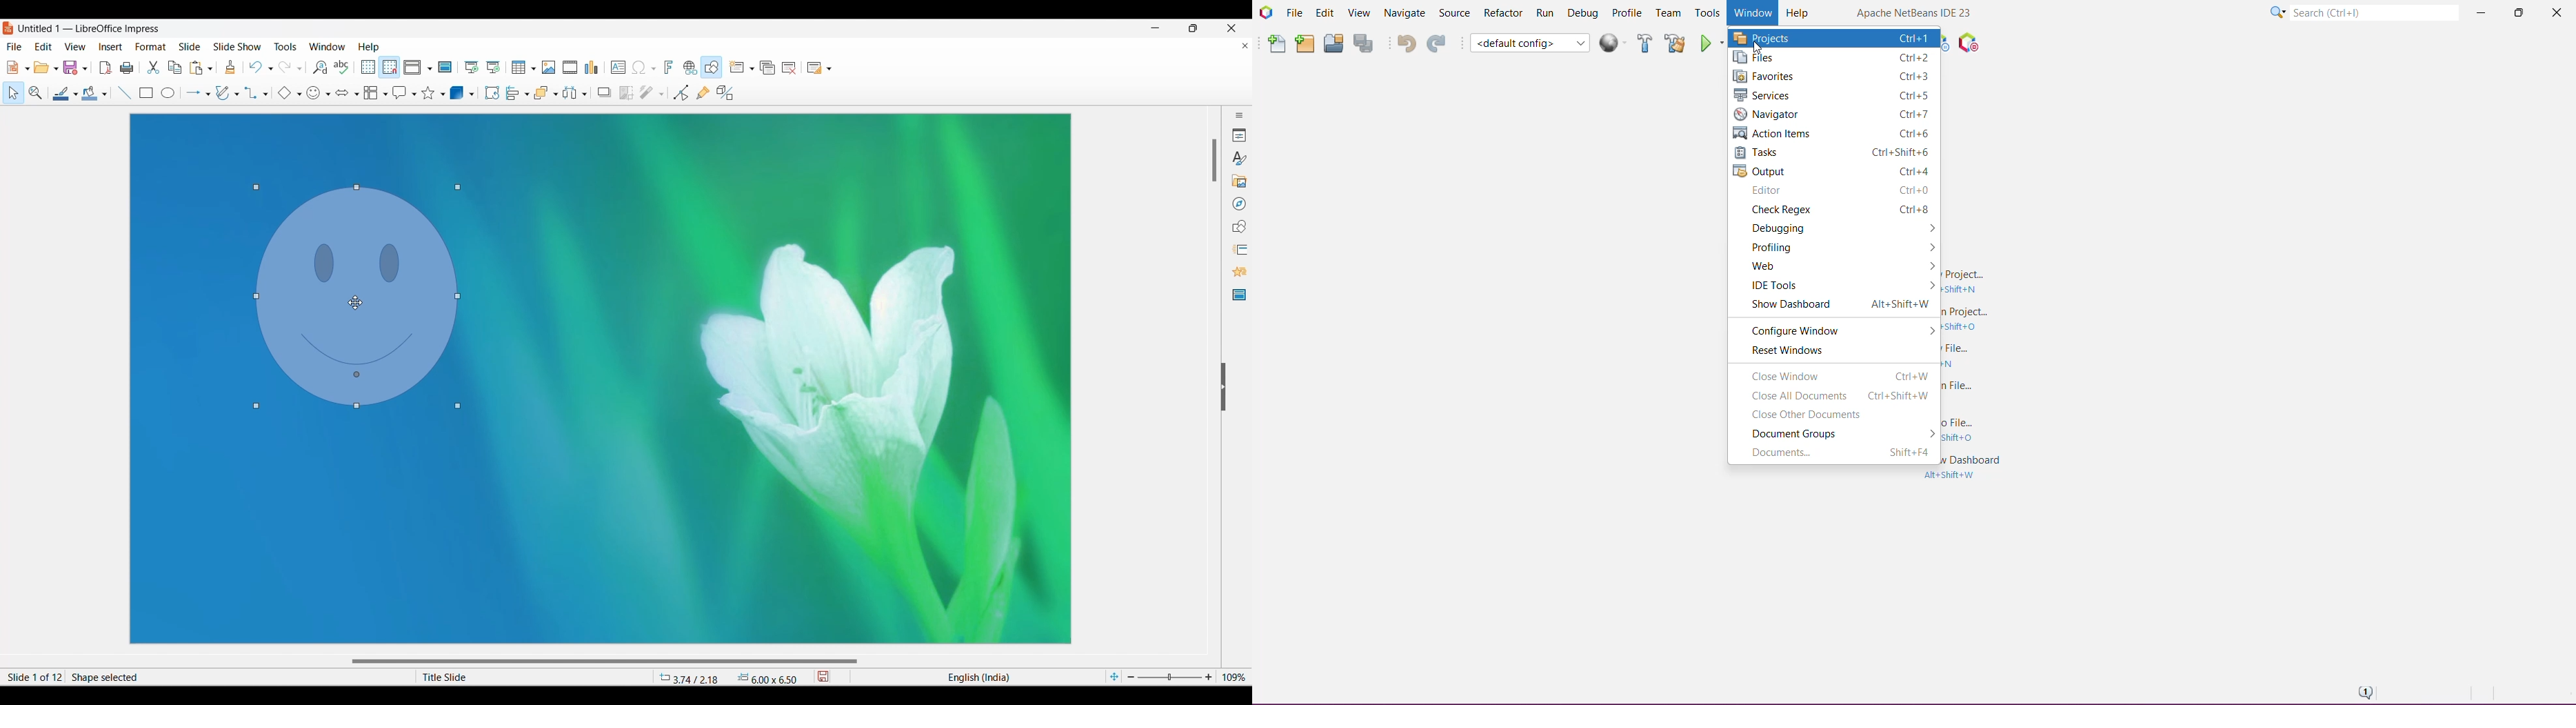 The image size is (2576, 728). What do you see at coordinates (1240, 115) in the screenshot?
I see `Sidebar settings` at bounding box center [1240, 115].